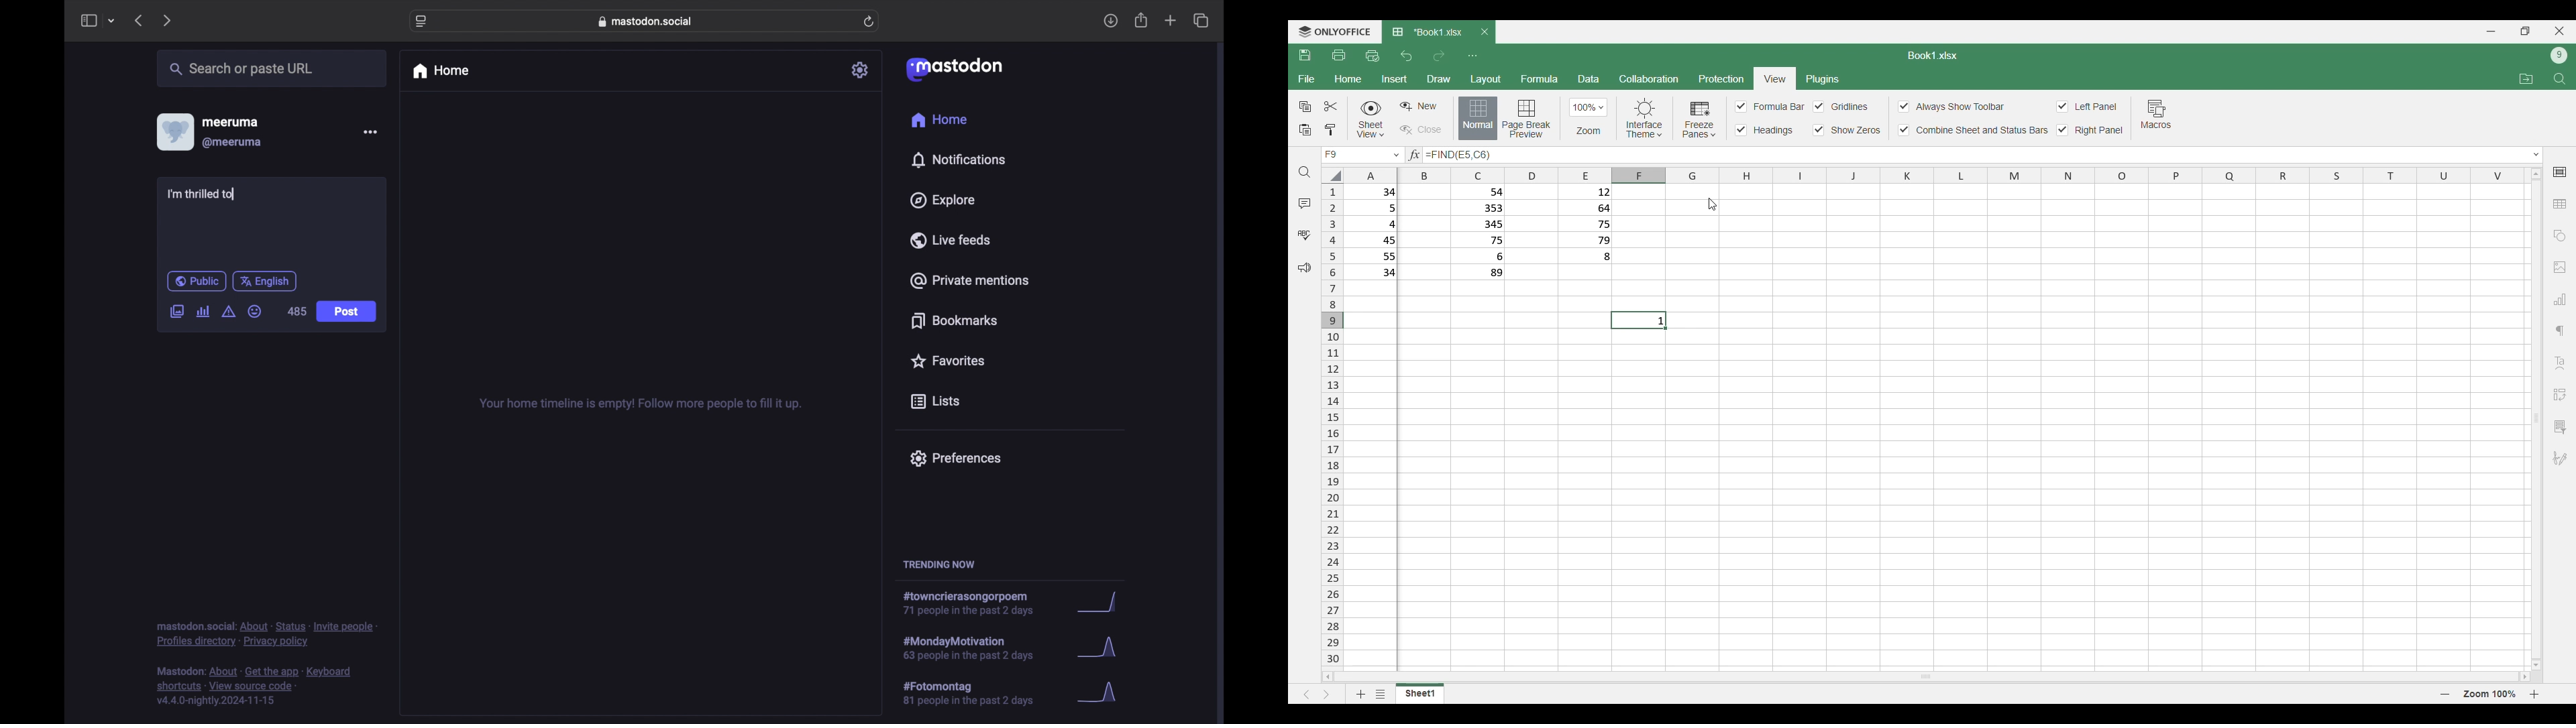  I want to click on Previous, so click(1307, 695).